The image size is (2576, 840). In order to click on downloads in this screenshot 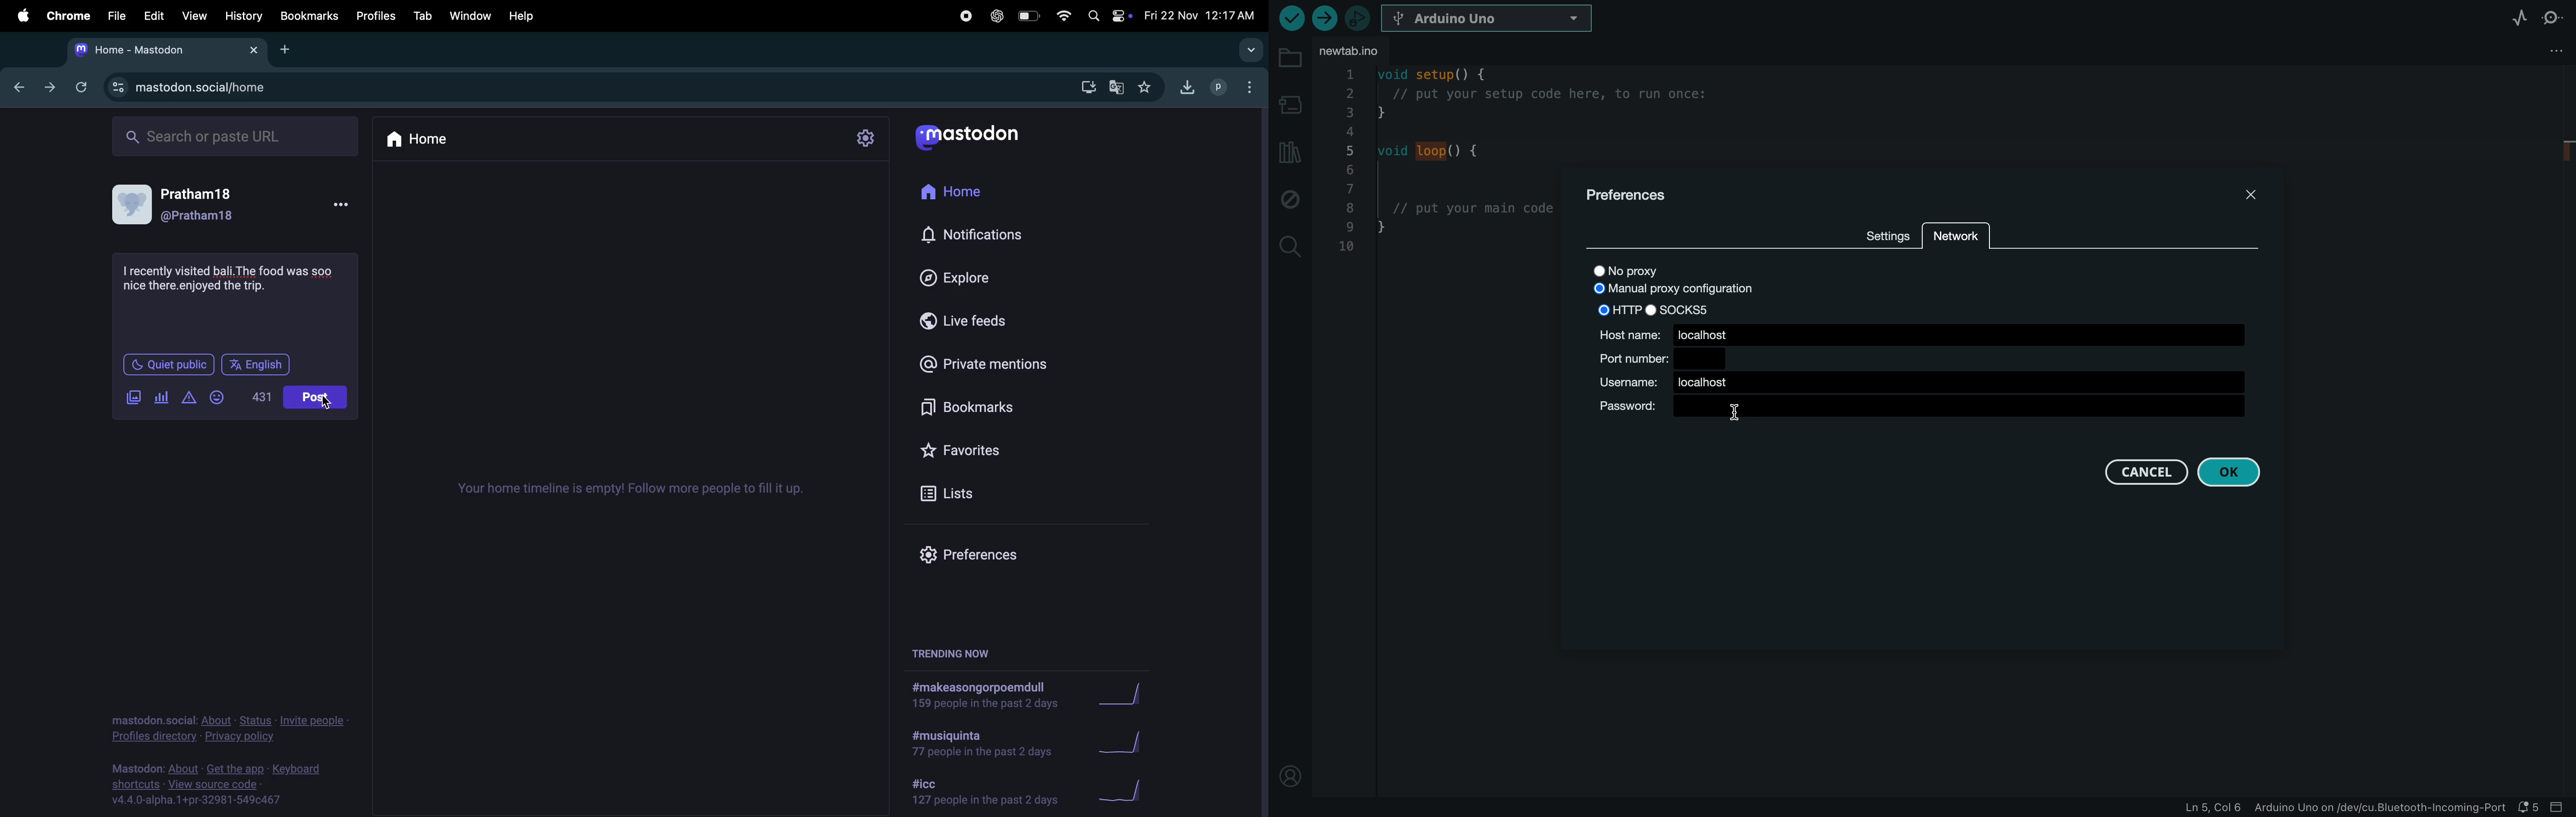, I will do `click(1183, 90)`.